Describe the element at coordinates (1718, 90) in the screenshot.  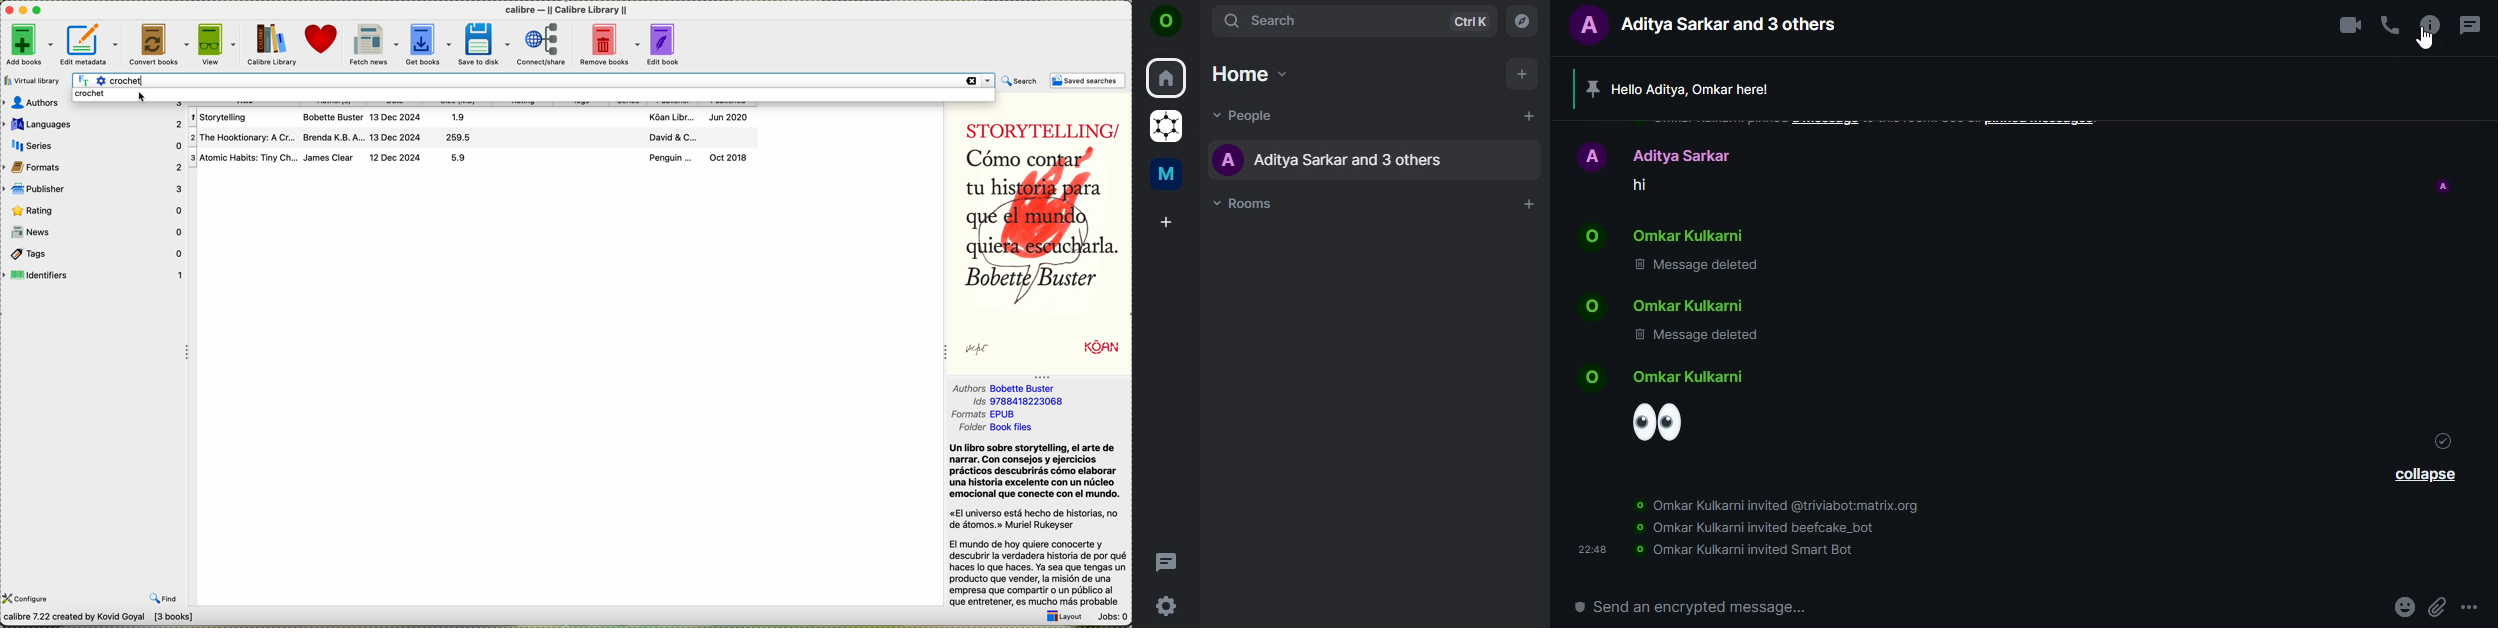
I see ` Hello Aditya, Omkar here!` at that location.